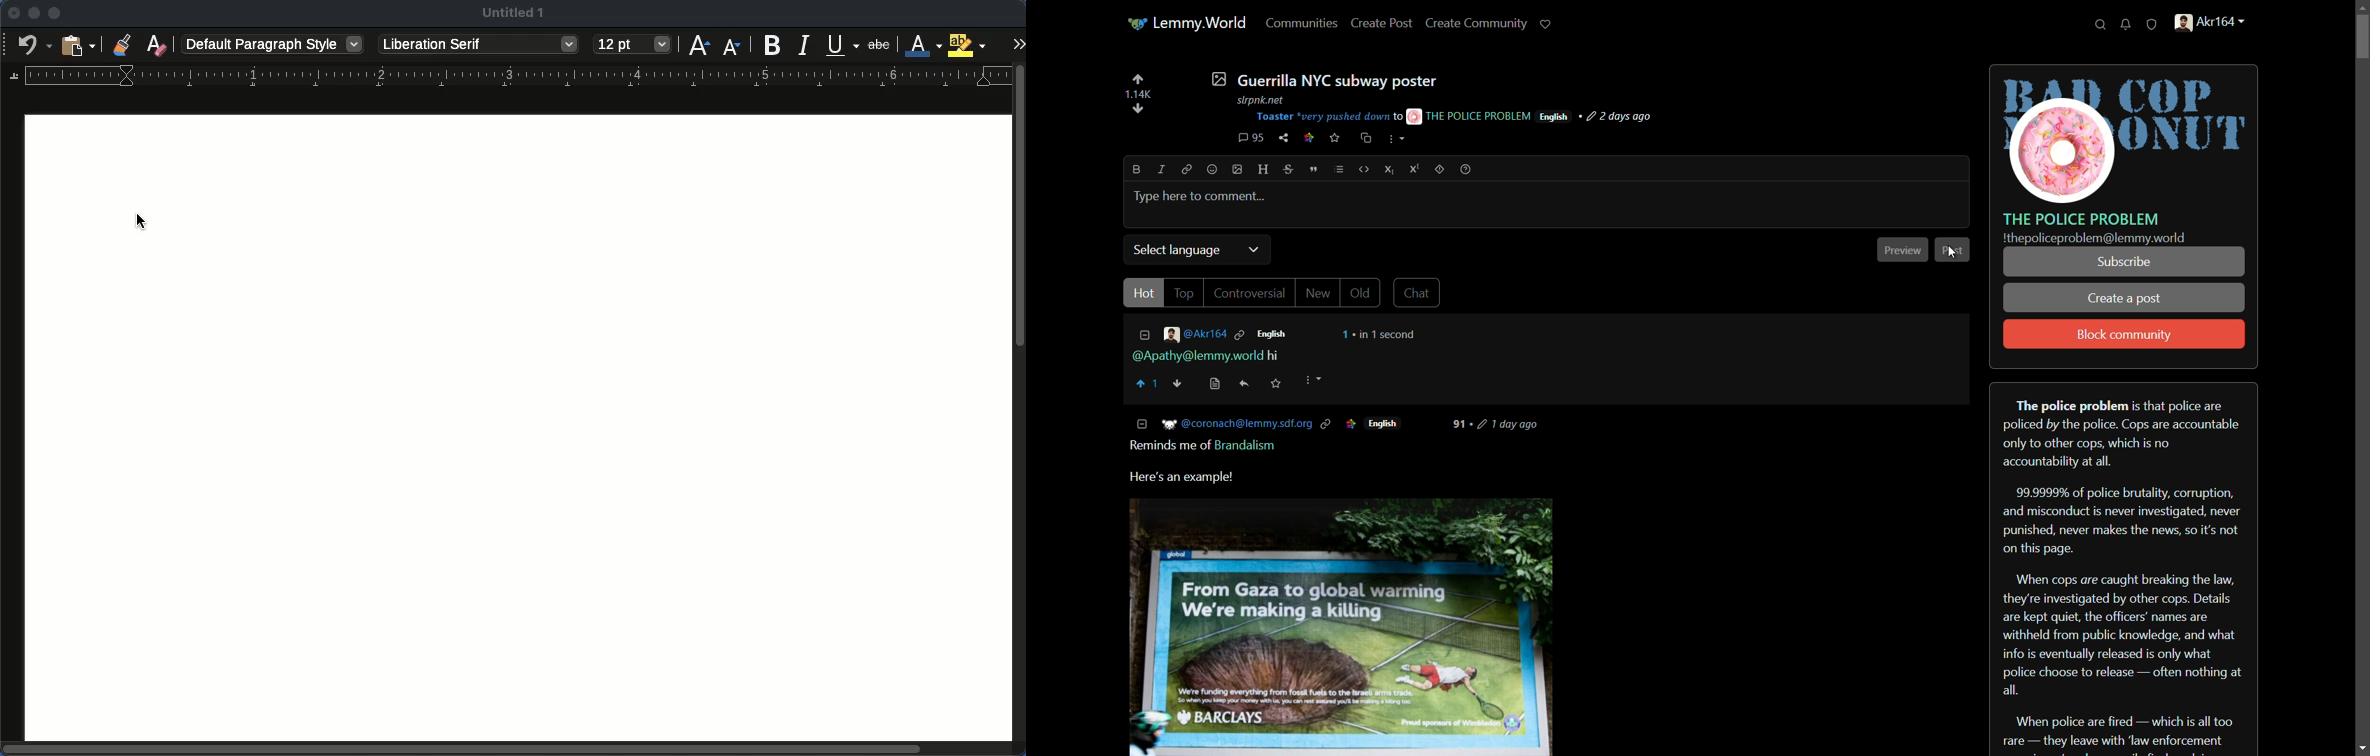 This screenshot has height=756, width=2380. What do you see at coordinates (1021, 410) in the screenshot?
I see `scroll` at bounding box center [1021, 410].